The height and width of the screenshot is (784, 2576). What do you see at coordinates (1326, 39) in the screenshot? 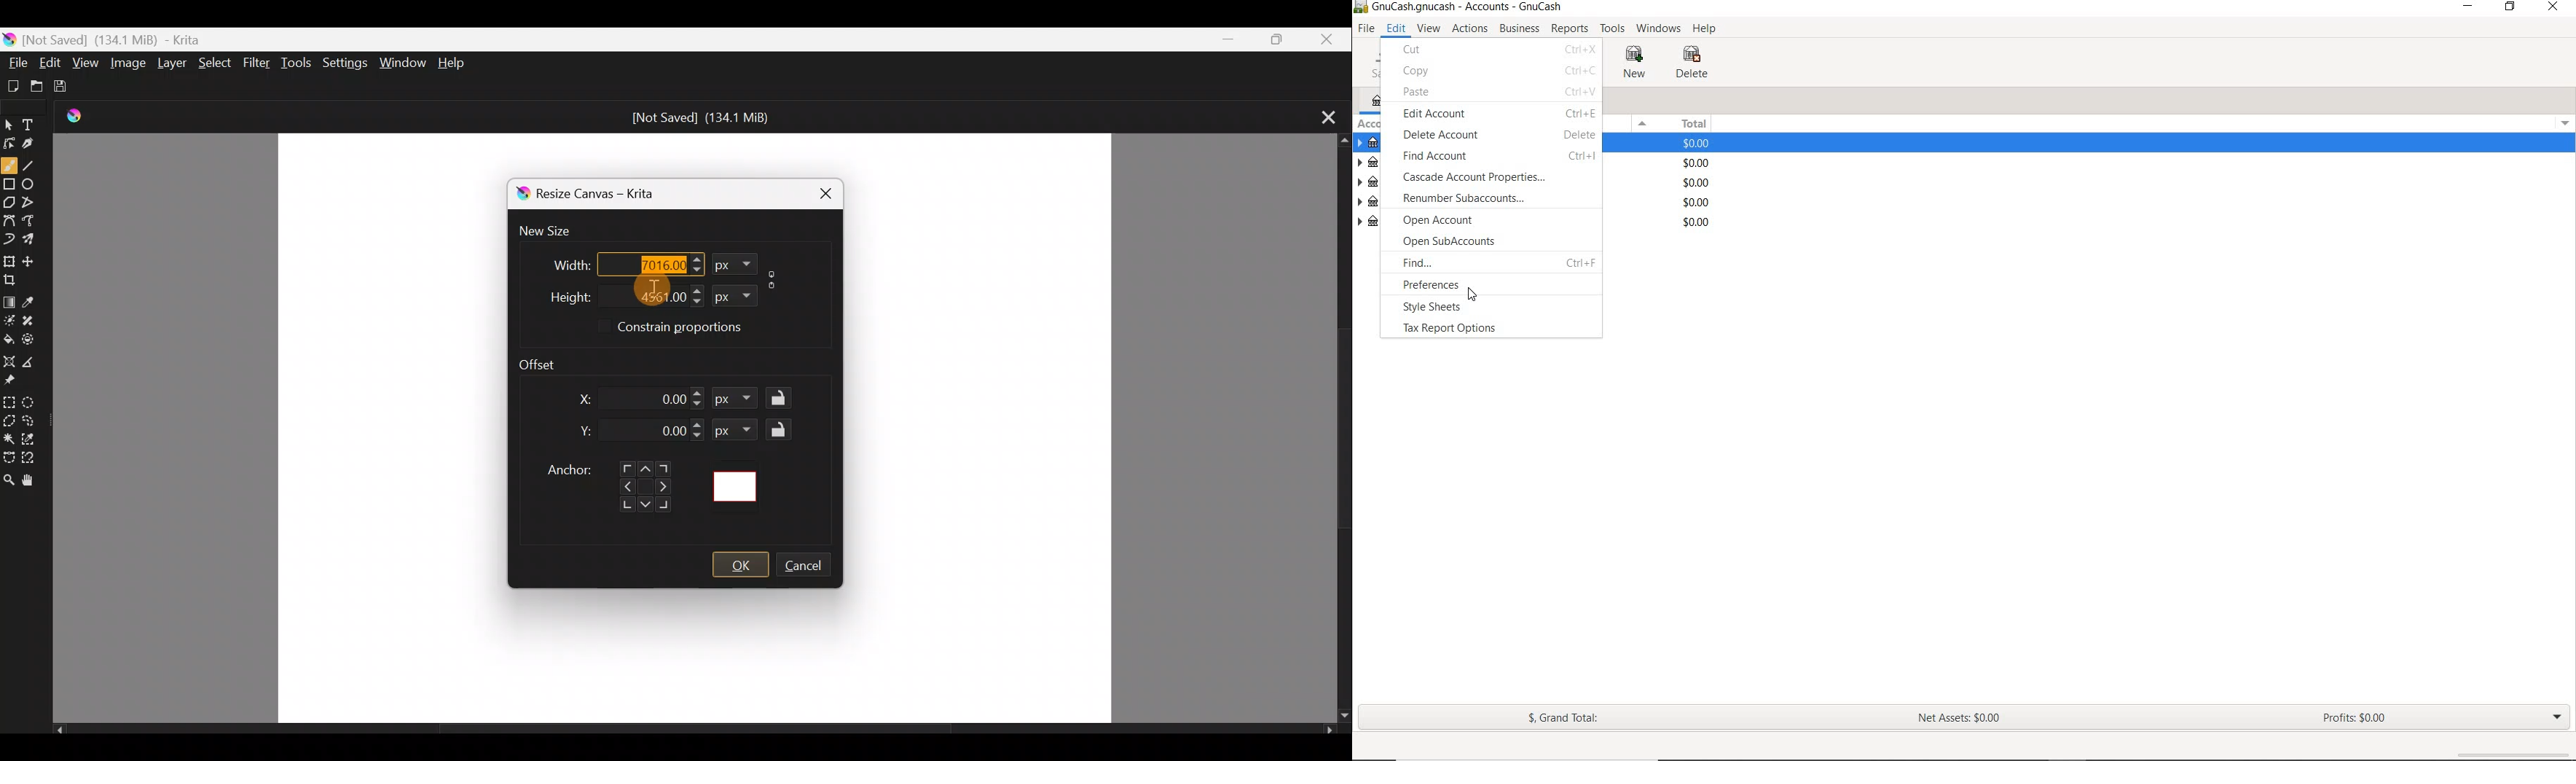
I see `Close` at bounding box center [1326, 39].